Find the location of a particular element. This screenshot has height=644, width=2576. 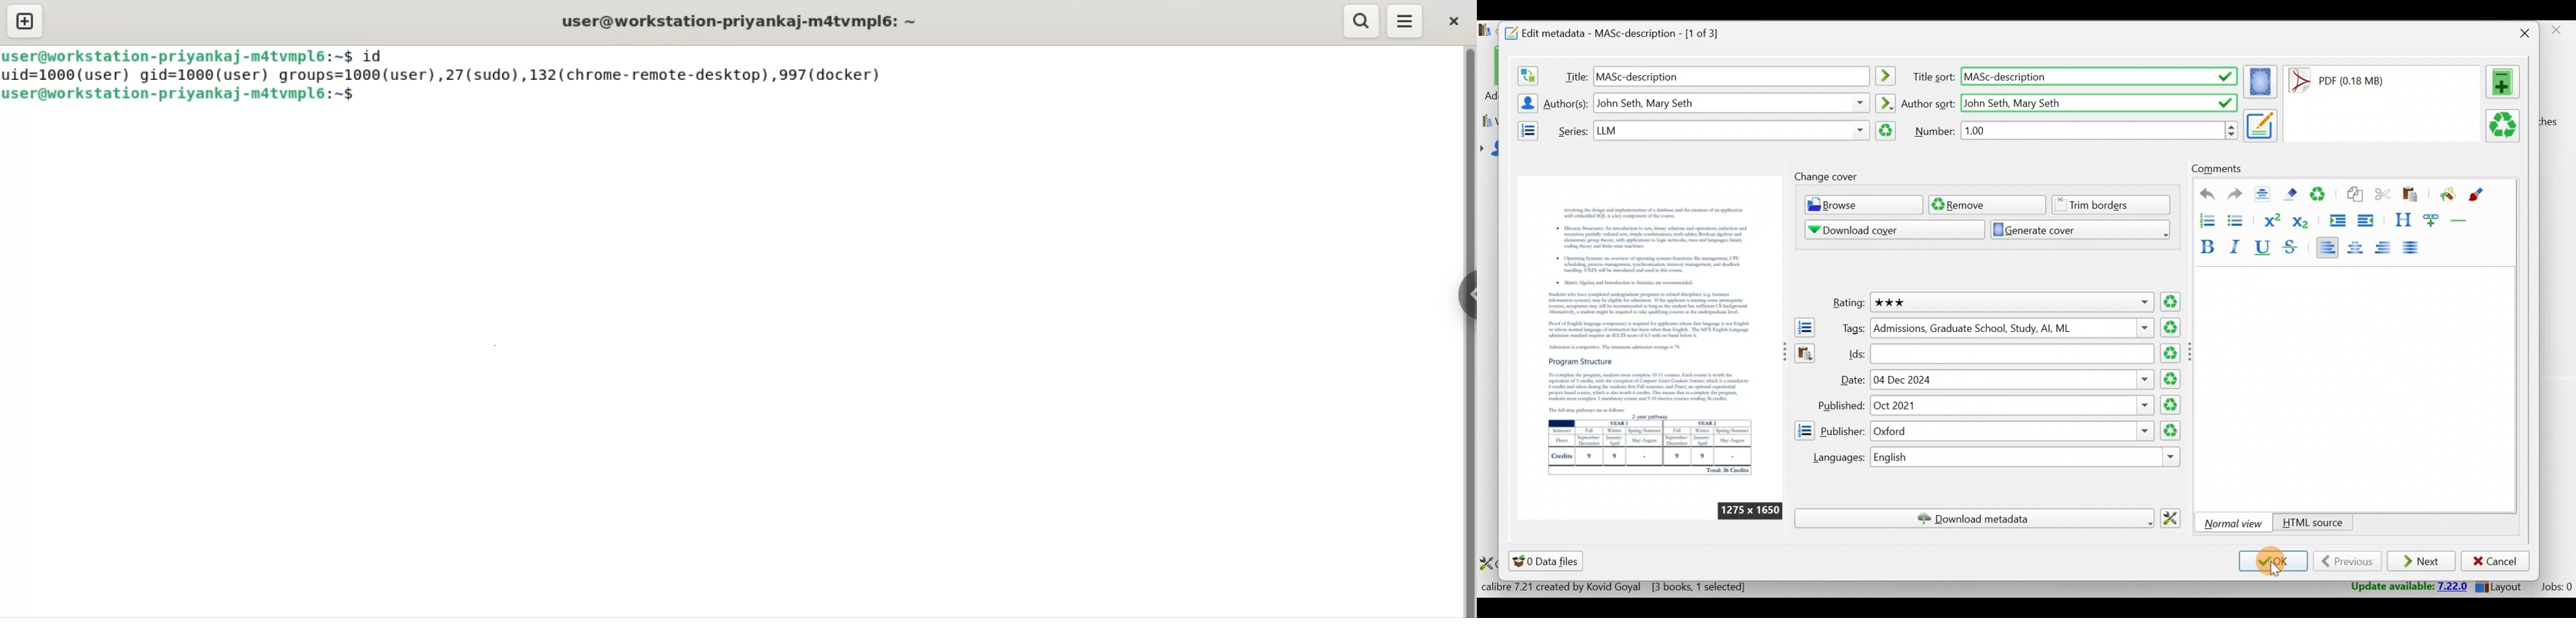

command: id is located at coordinates (383, 56).